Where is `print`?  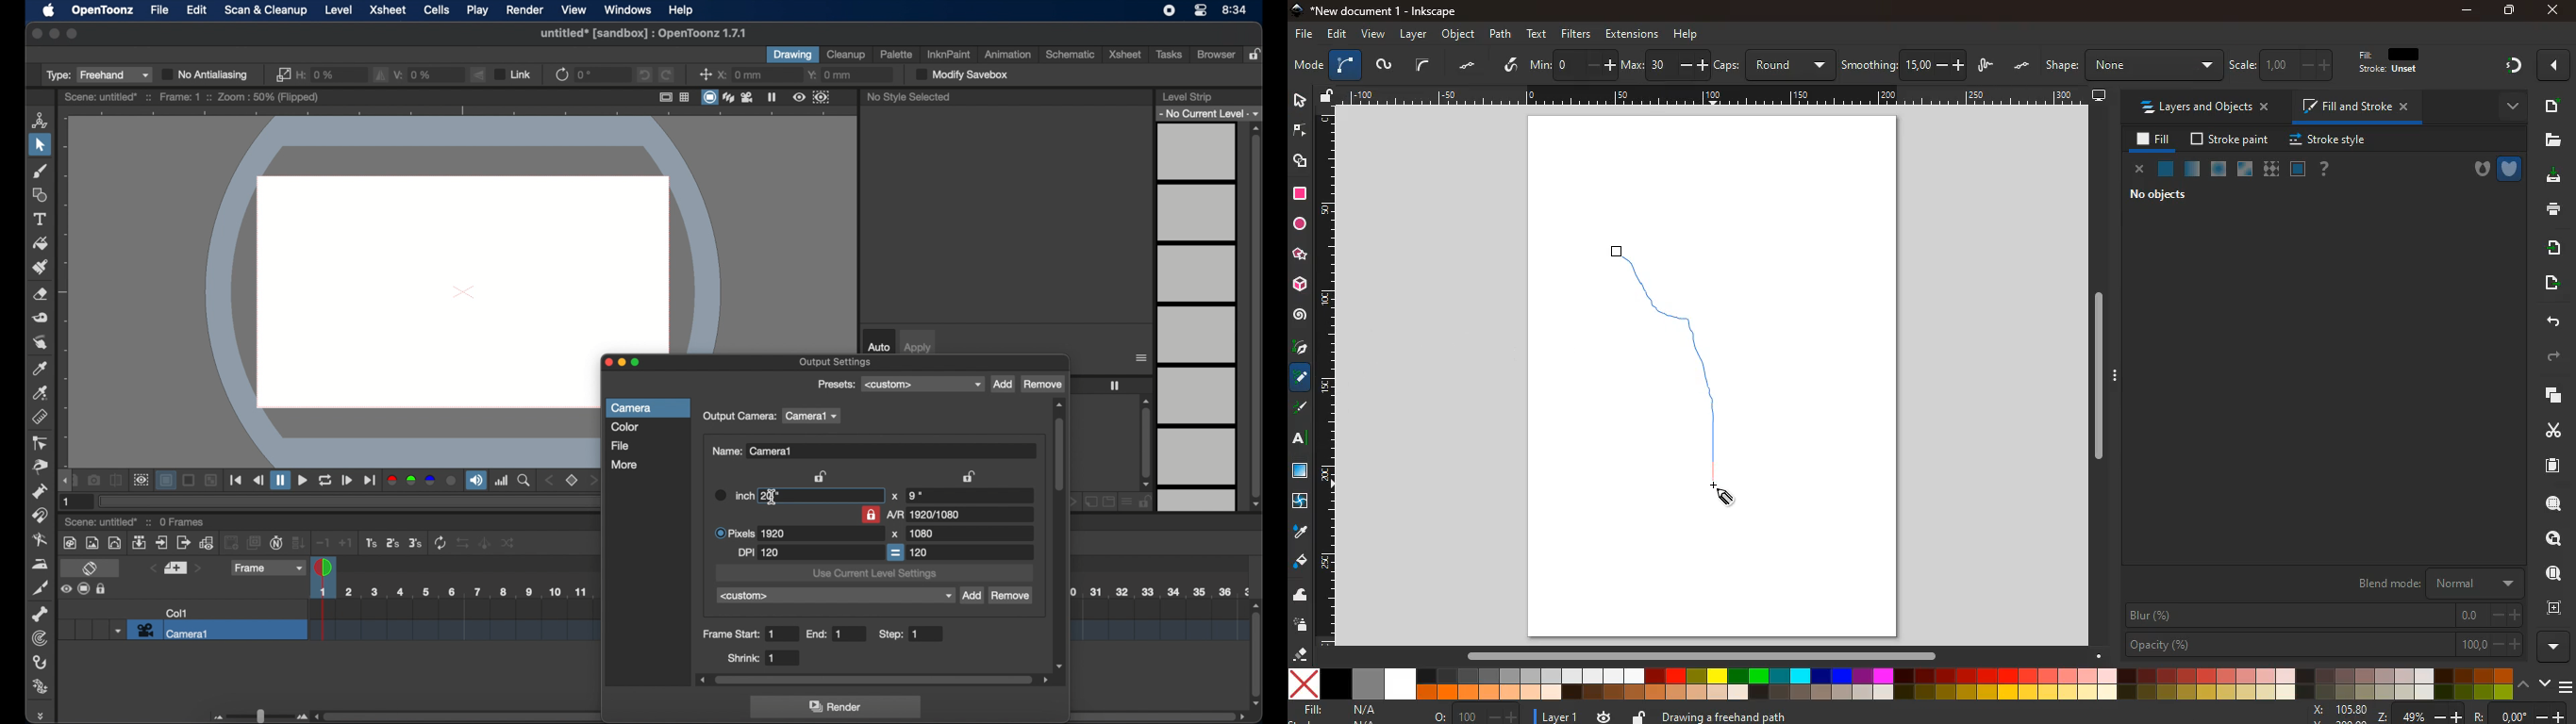 print is located at coordinates (2552, 210).